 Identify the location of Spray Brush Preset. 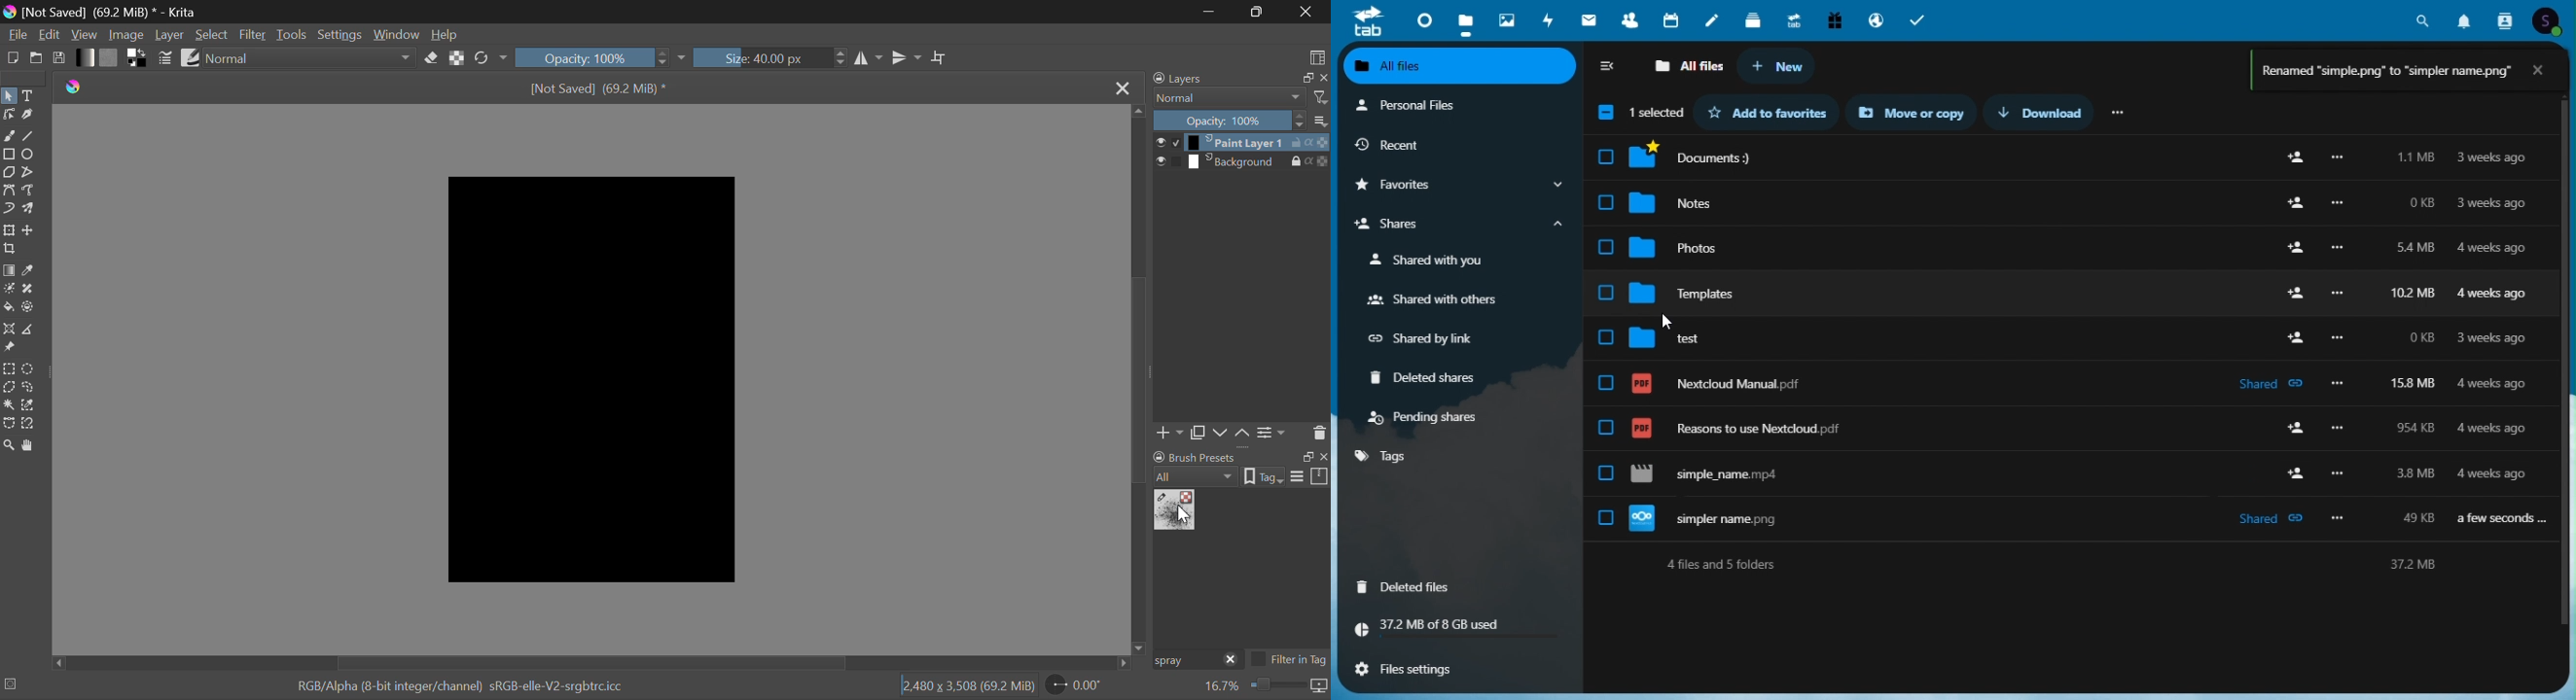
(1175, 511).